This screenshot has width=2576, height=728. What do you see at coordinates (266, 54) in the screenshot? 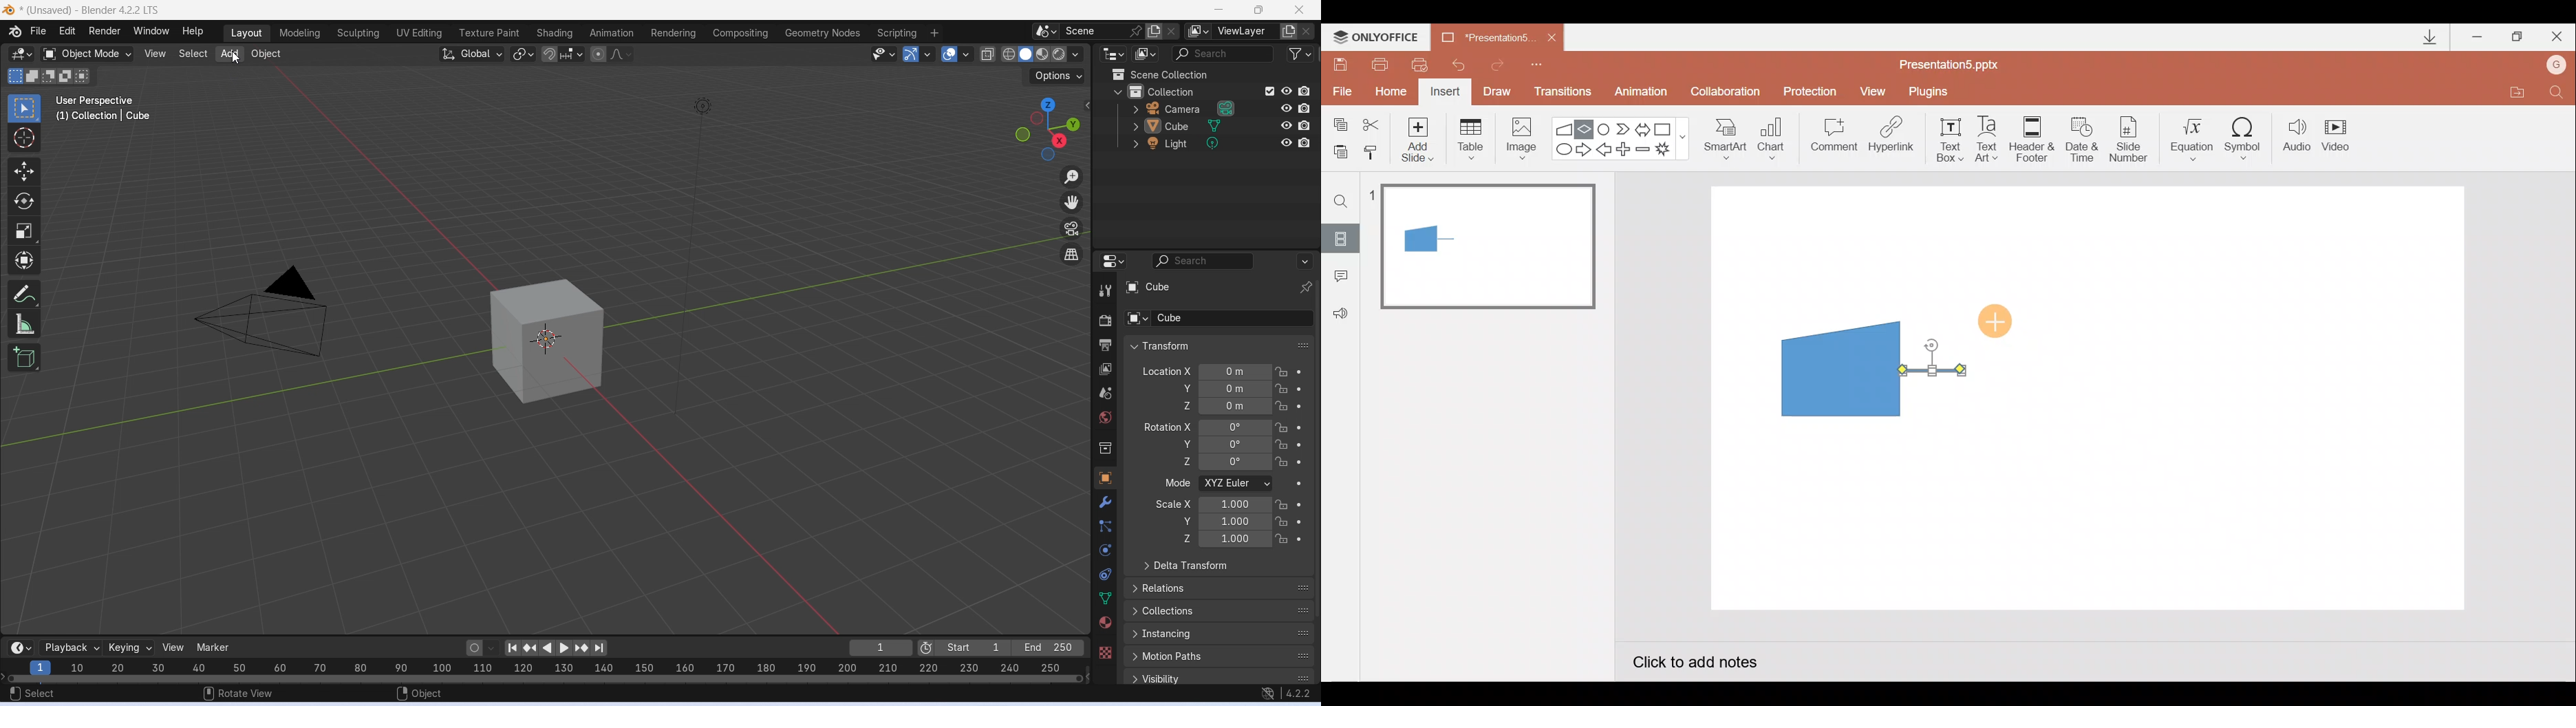
I see `Object` at bounding box center [266, 54].